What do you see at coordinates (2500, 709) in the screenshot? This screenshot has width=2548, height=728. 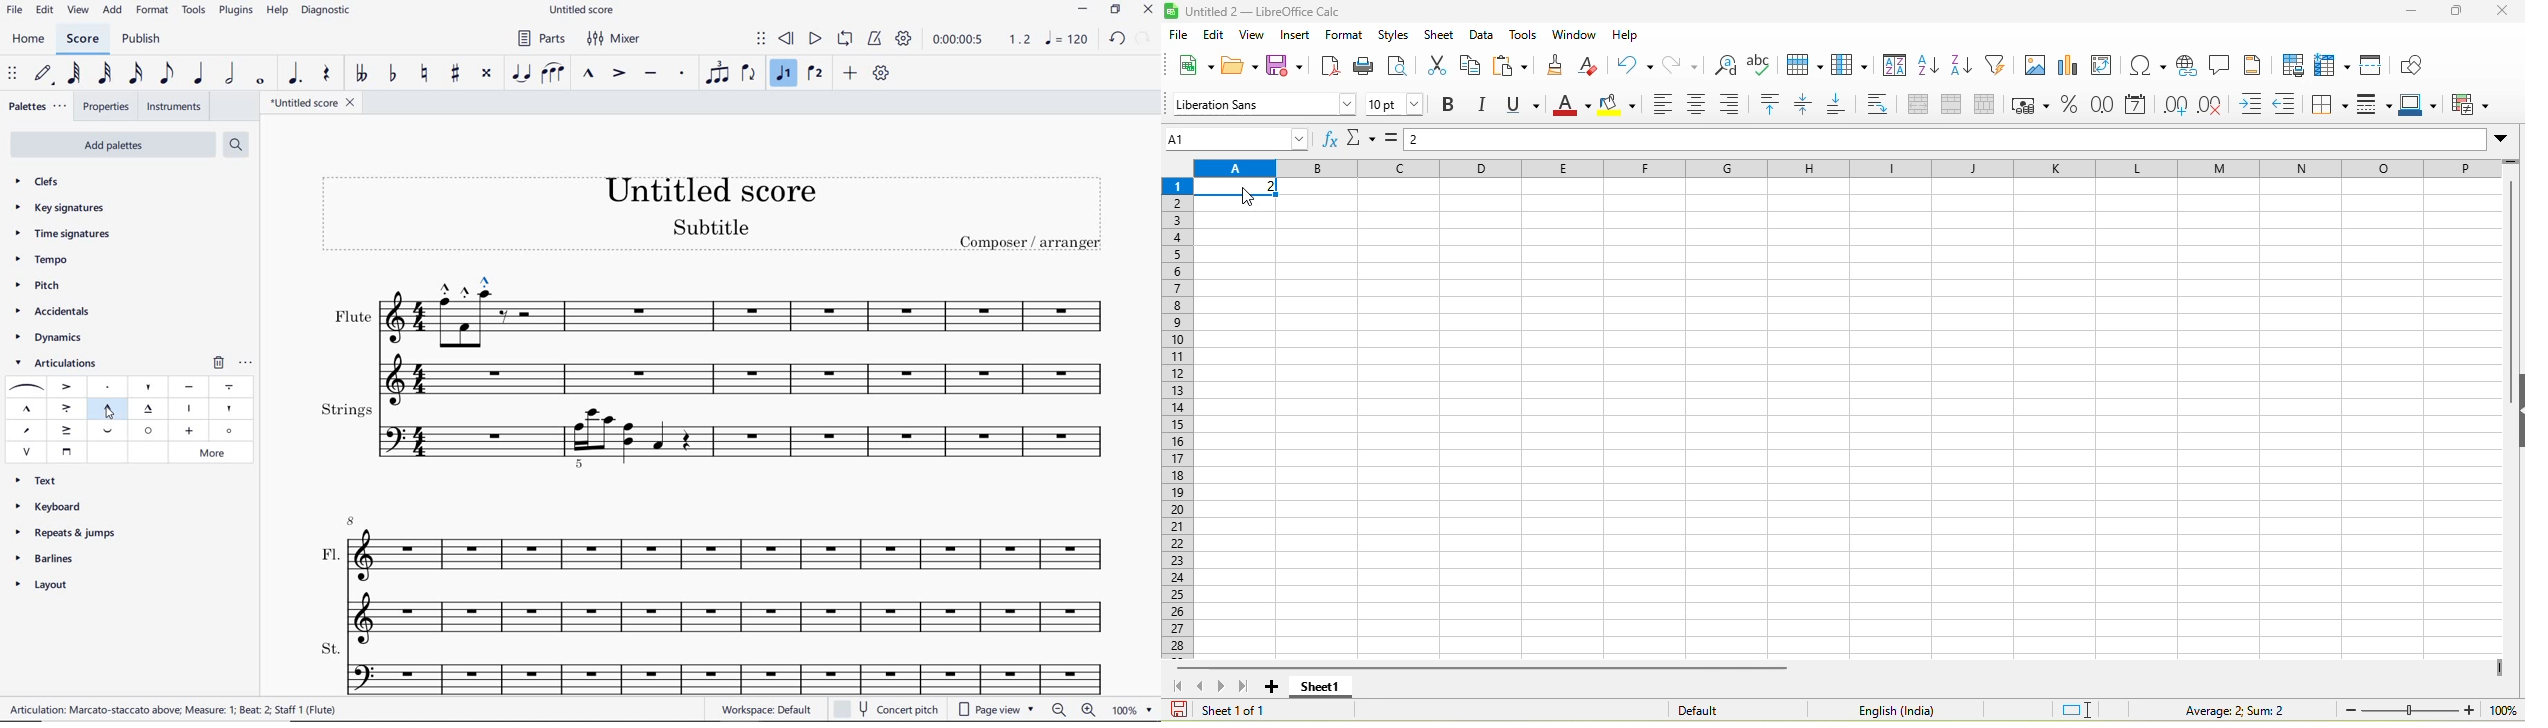 I see `100%` at bounding box center [2500, 709].